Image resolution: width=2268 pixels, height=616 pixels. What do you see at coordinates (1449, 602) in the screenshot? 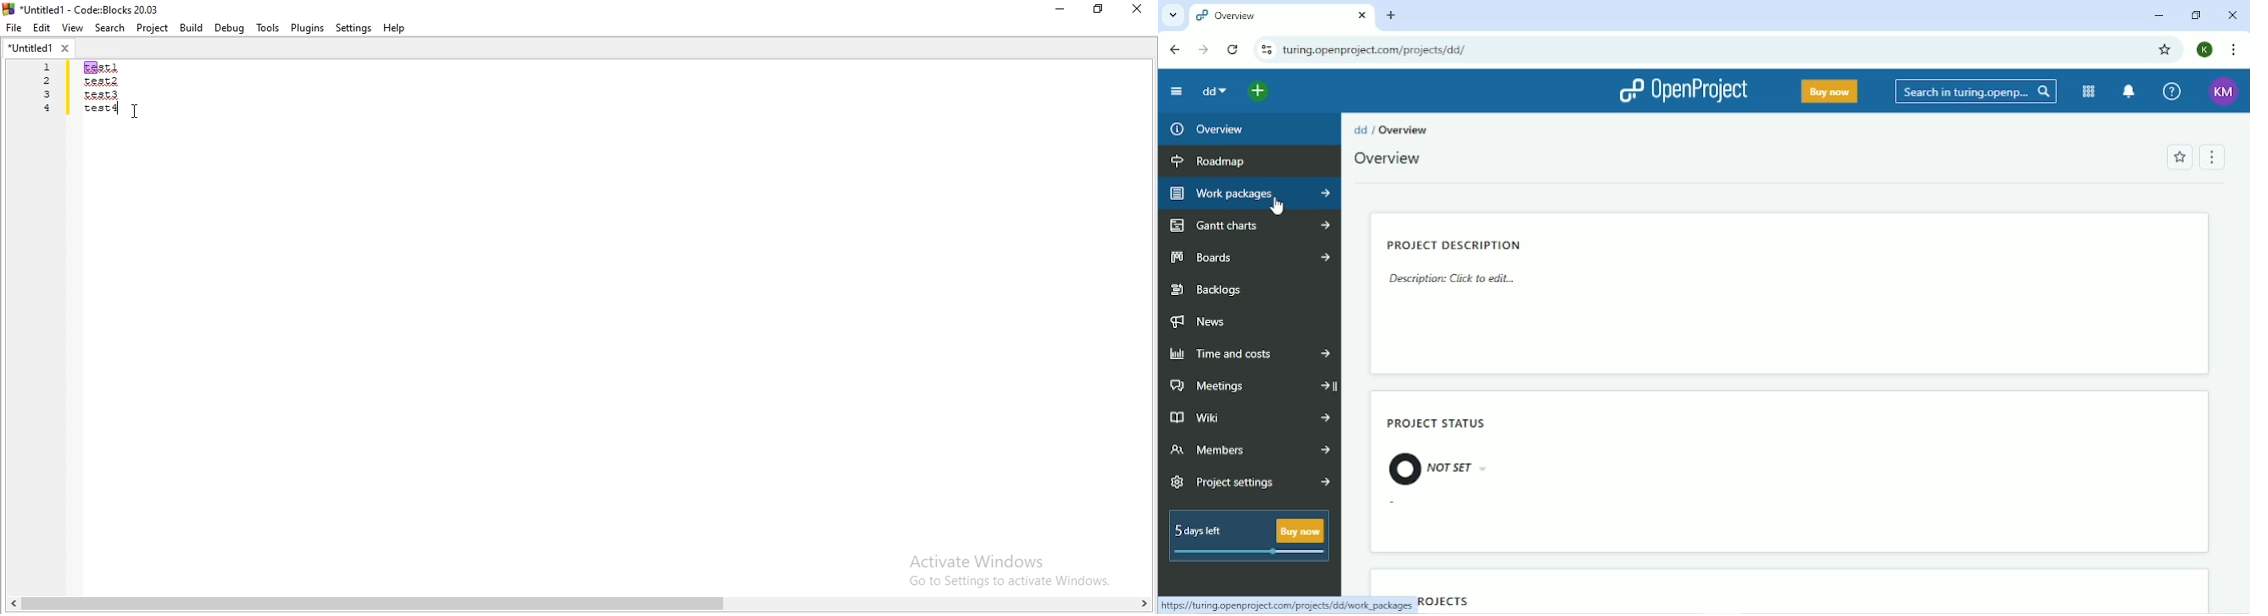
I see `Projects` at bounding box center [1449, 602].